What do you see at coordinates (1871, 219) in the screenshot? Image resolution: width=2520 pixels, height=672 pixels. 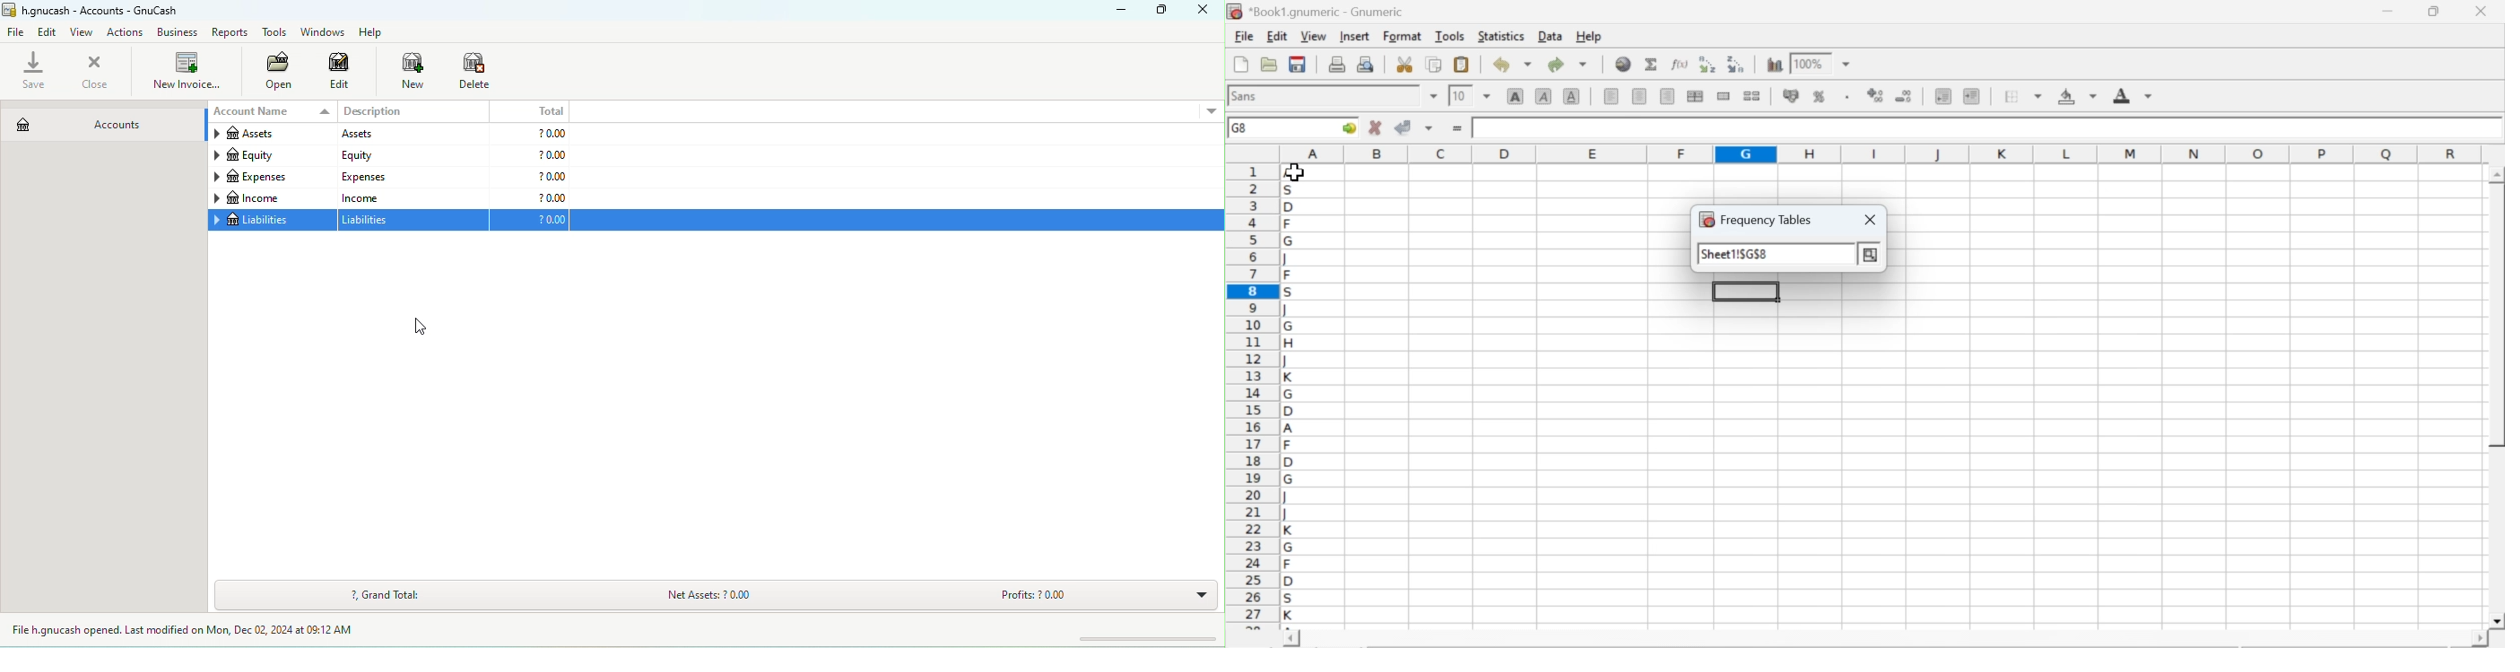 I see `close` at bounding box center [1871, 219].